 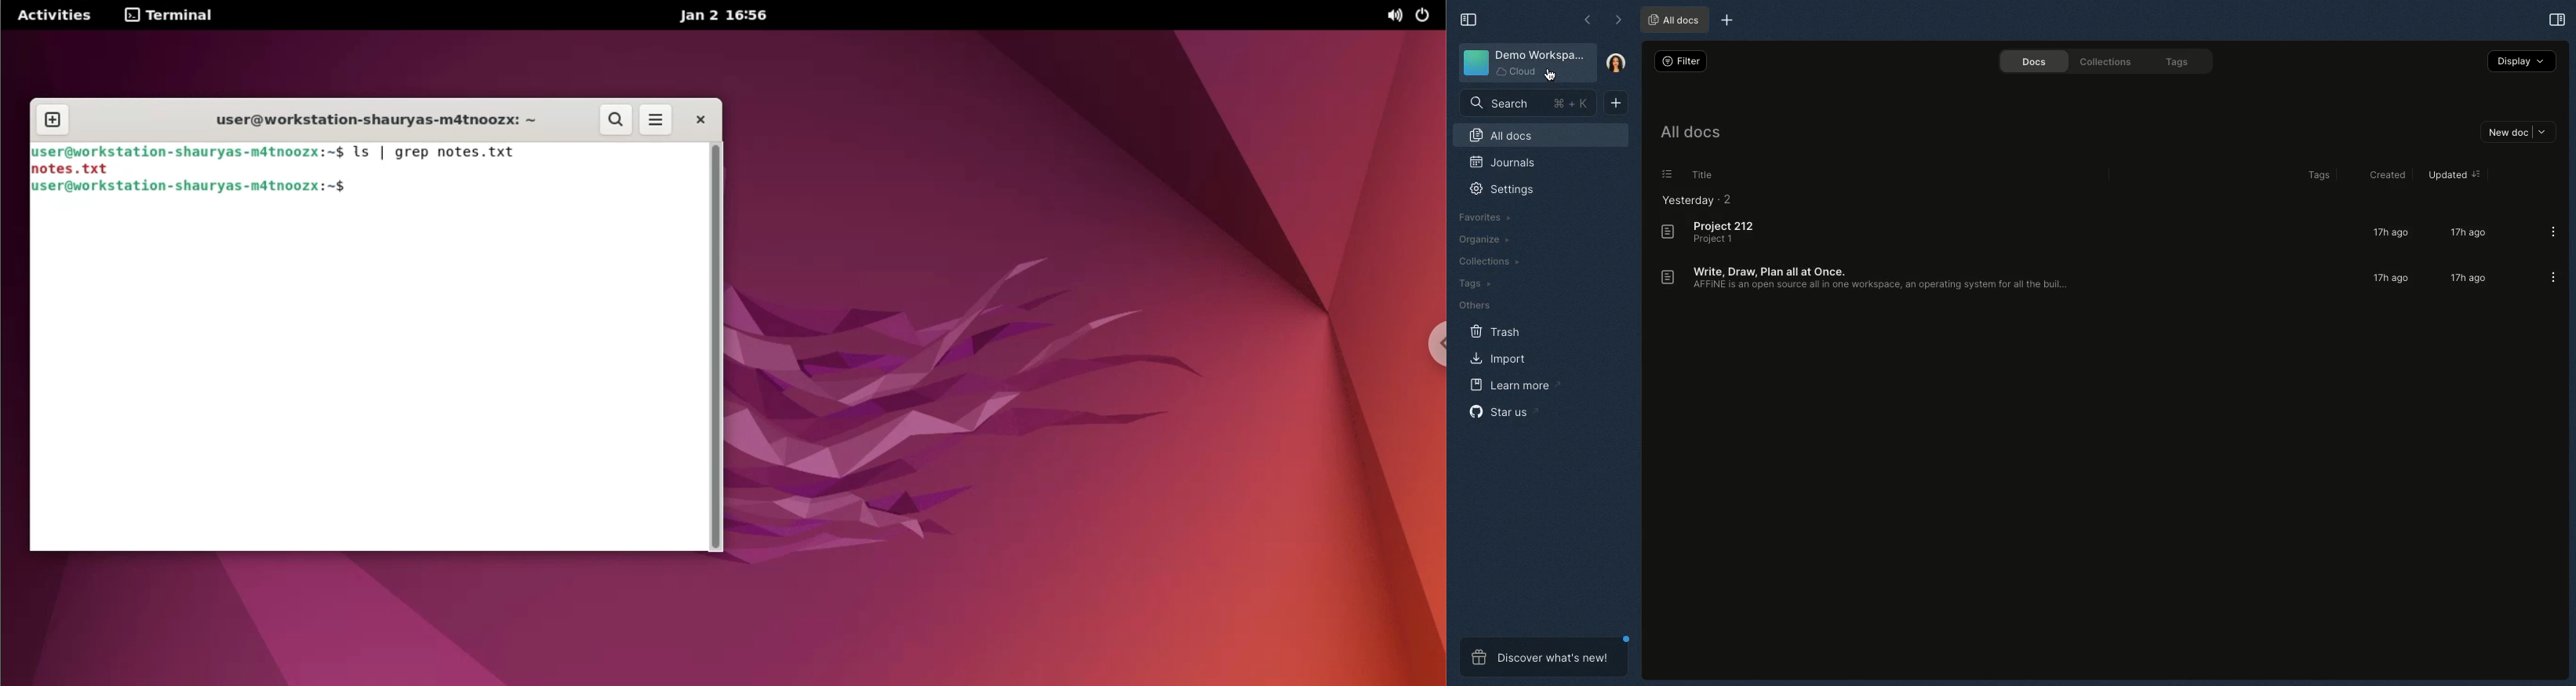 What do you see at coordinates (2376, 173) in the screenshot?
I see `Created` at bounding box center [2376, 173].